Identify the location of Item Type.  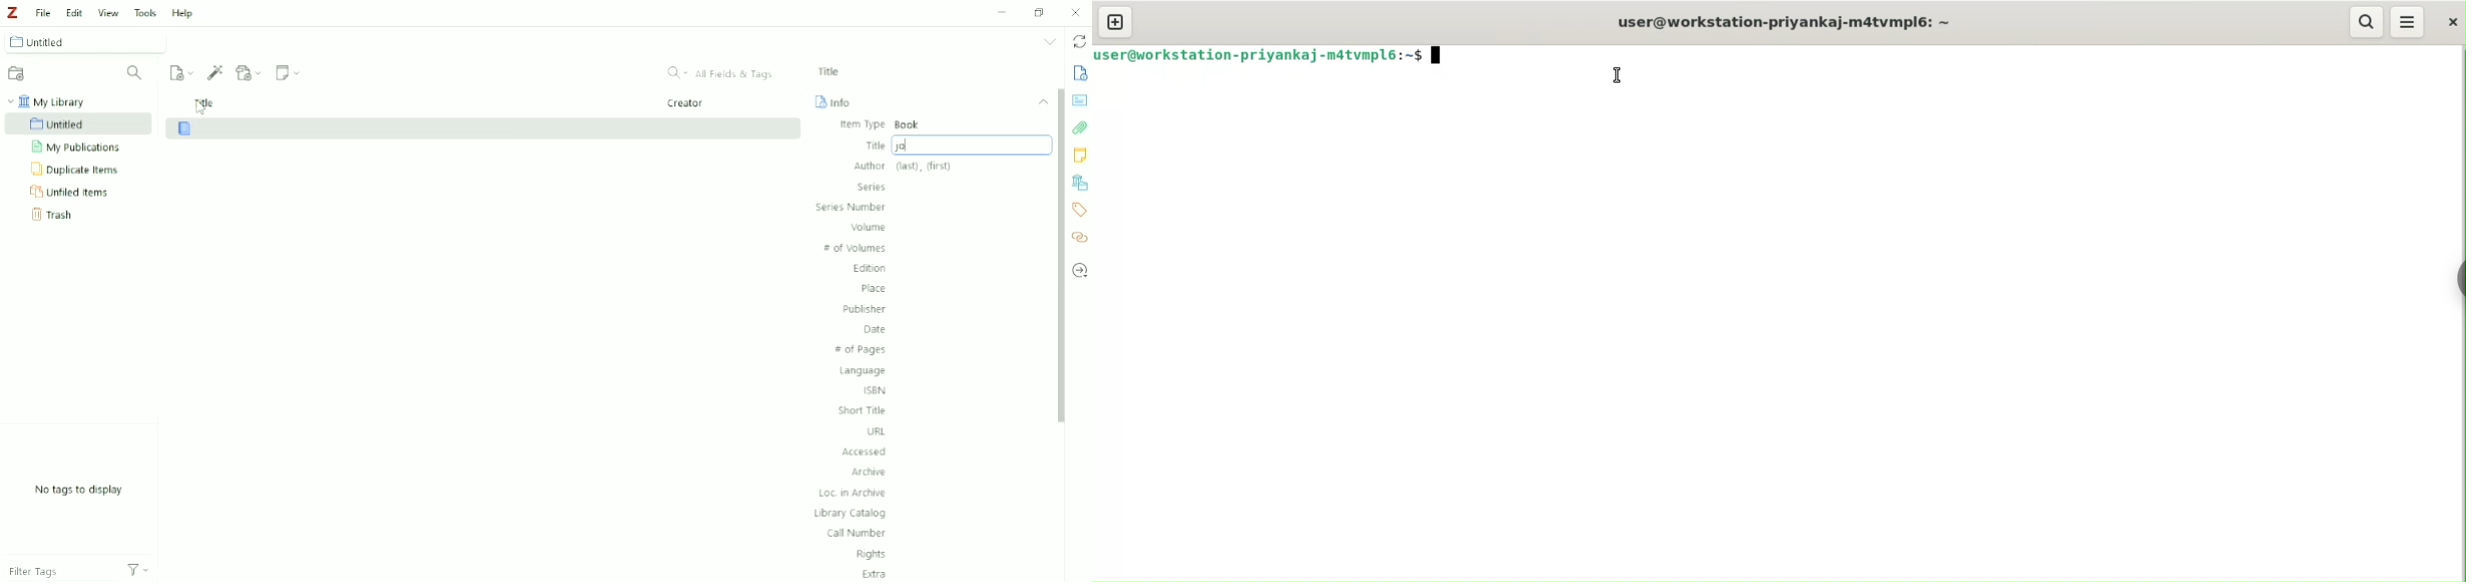
(881, 125).